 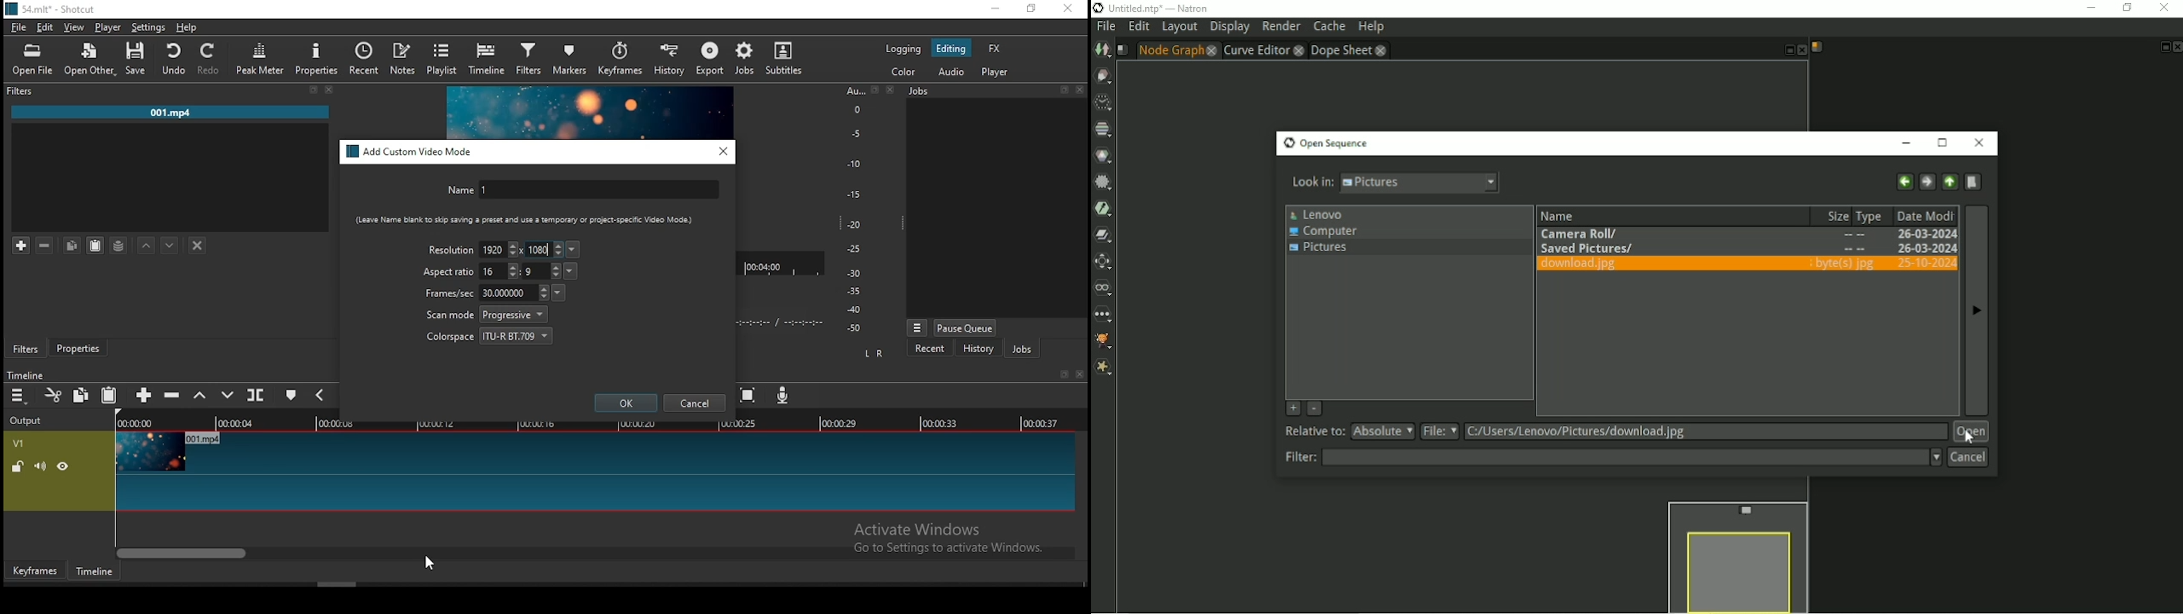 What do you see at coordinates (63, 465) in the screenshot?
I see `hide video track` at bounding box center [63, 465].